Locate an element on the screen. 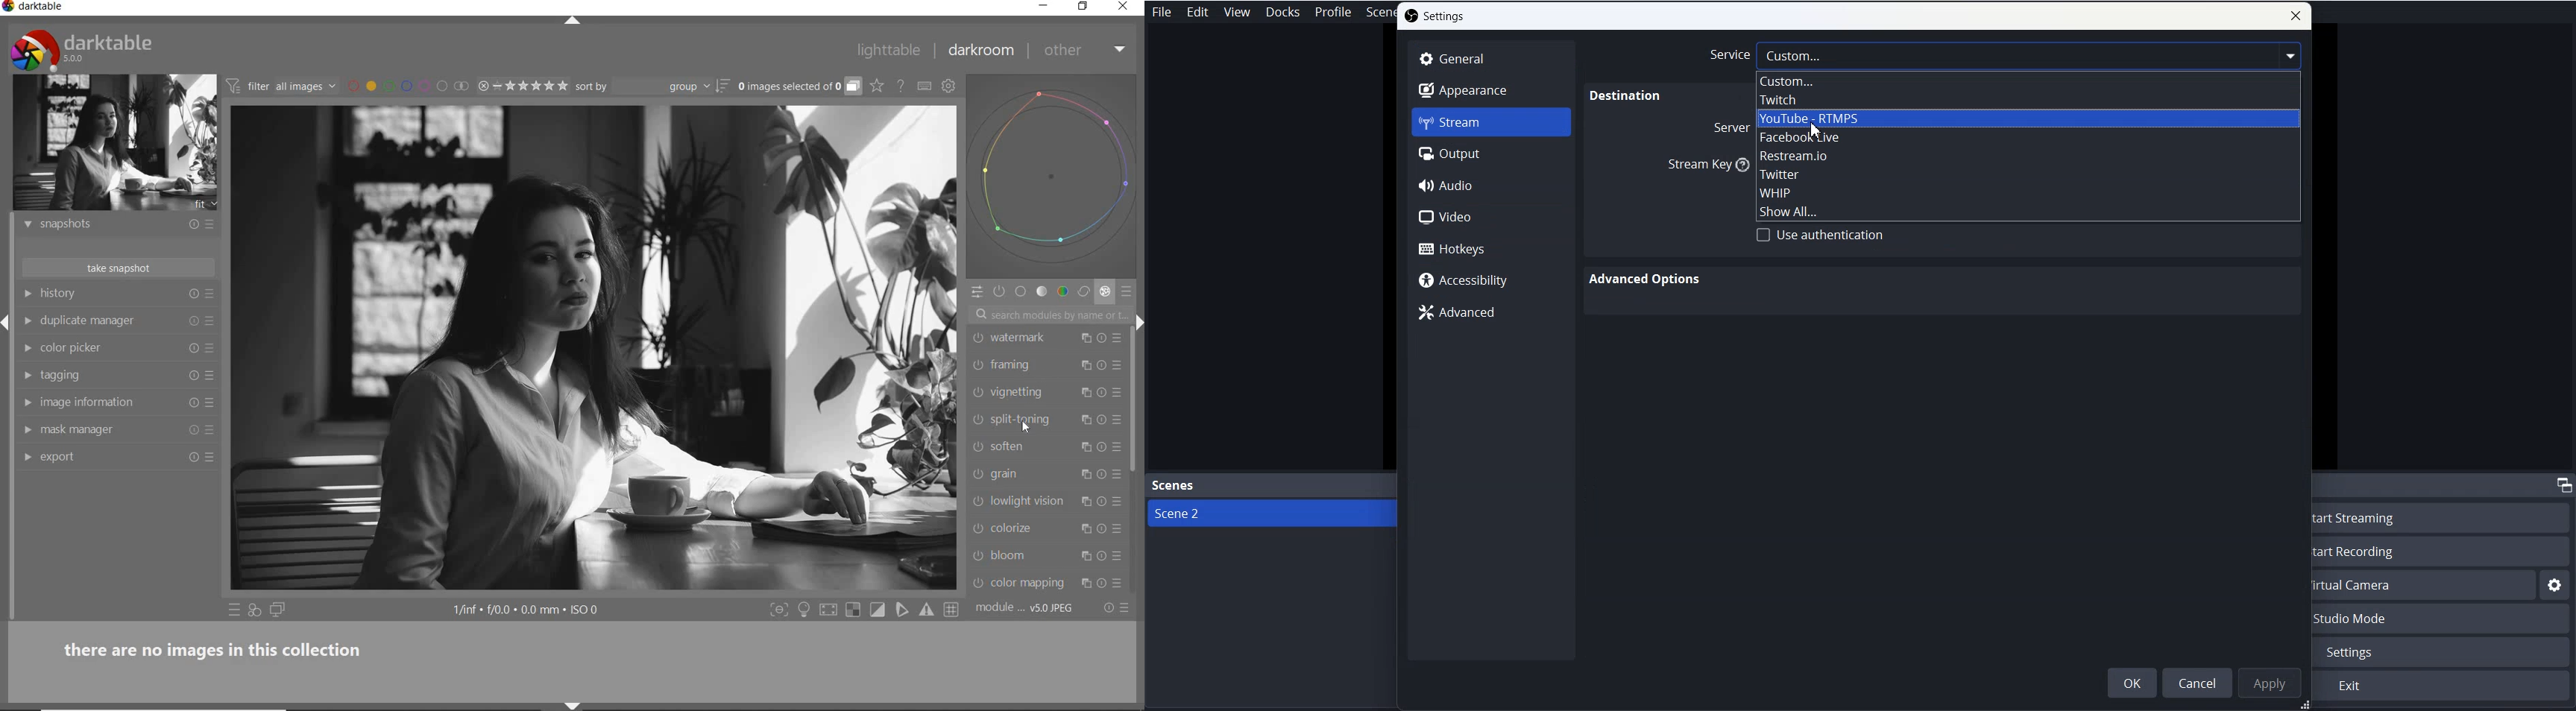 The height and width of the screenshot is (728, 2576). vignetting is located at coordinates (1027, 393).